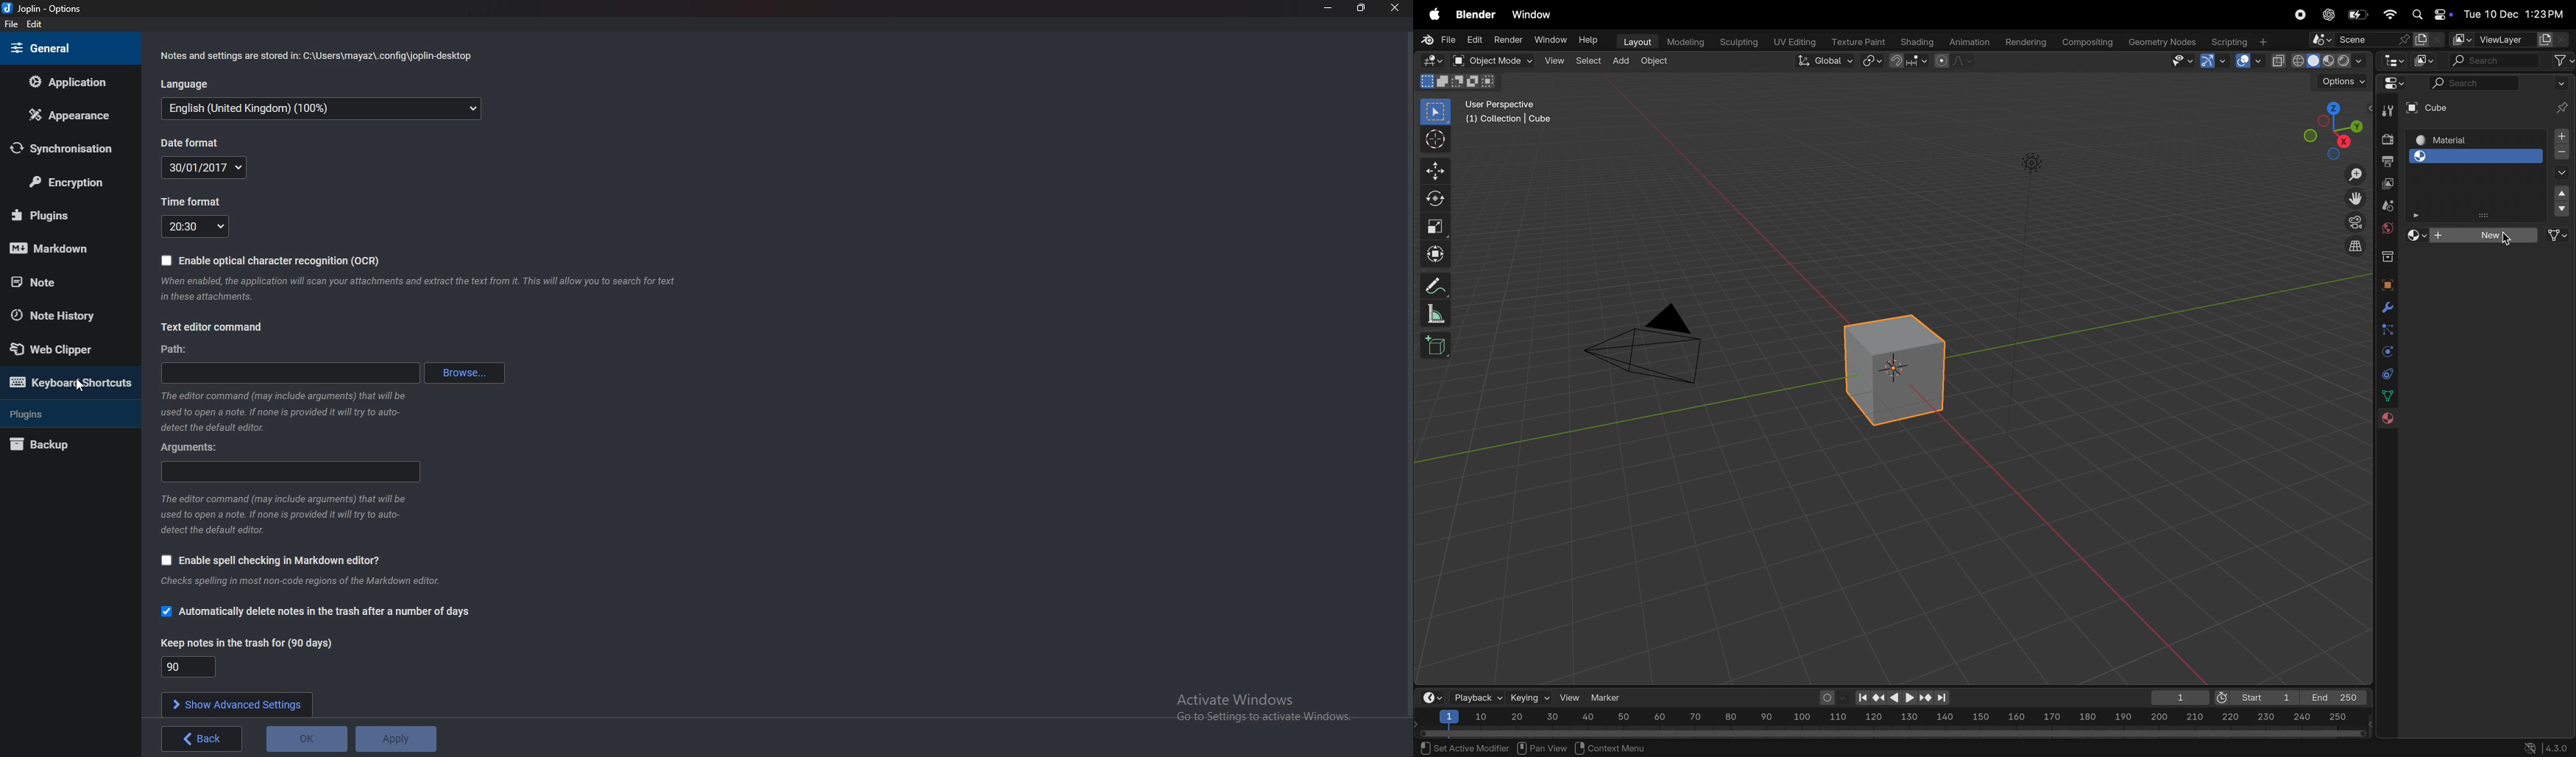  I want to click on Apply, so click(397, 737).